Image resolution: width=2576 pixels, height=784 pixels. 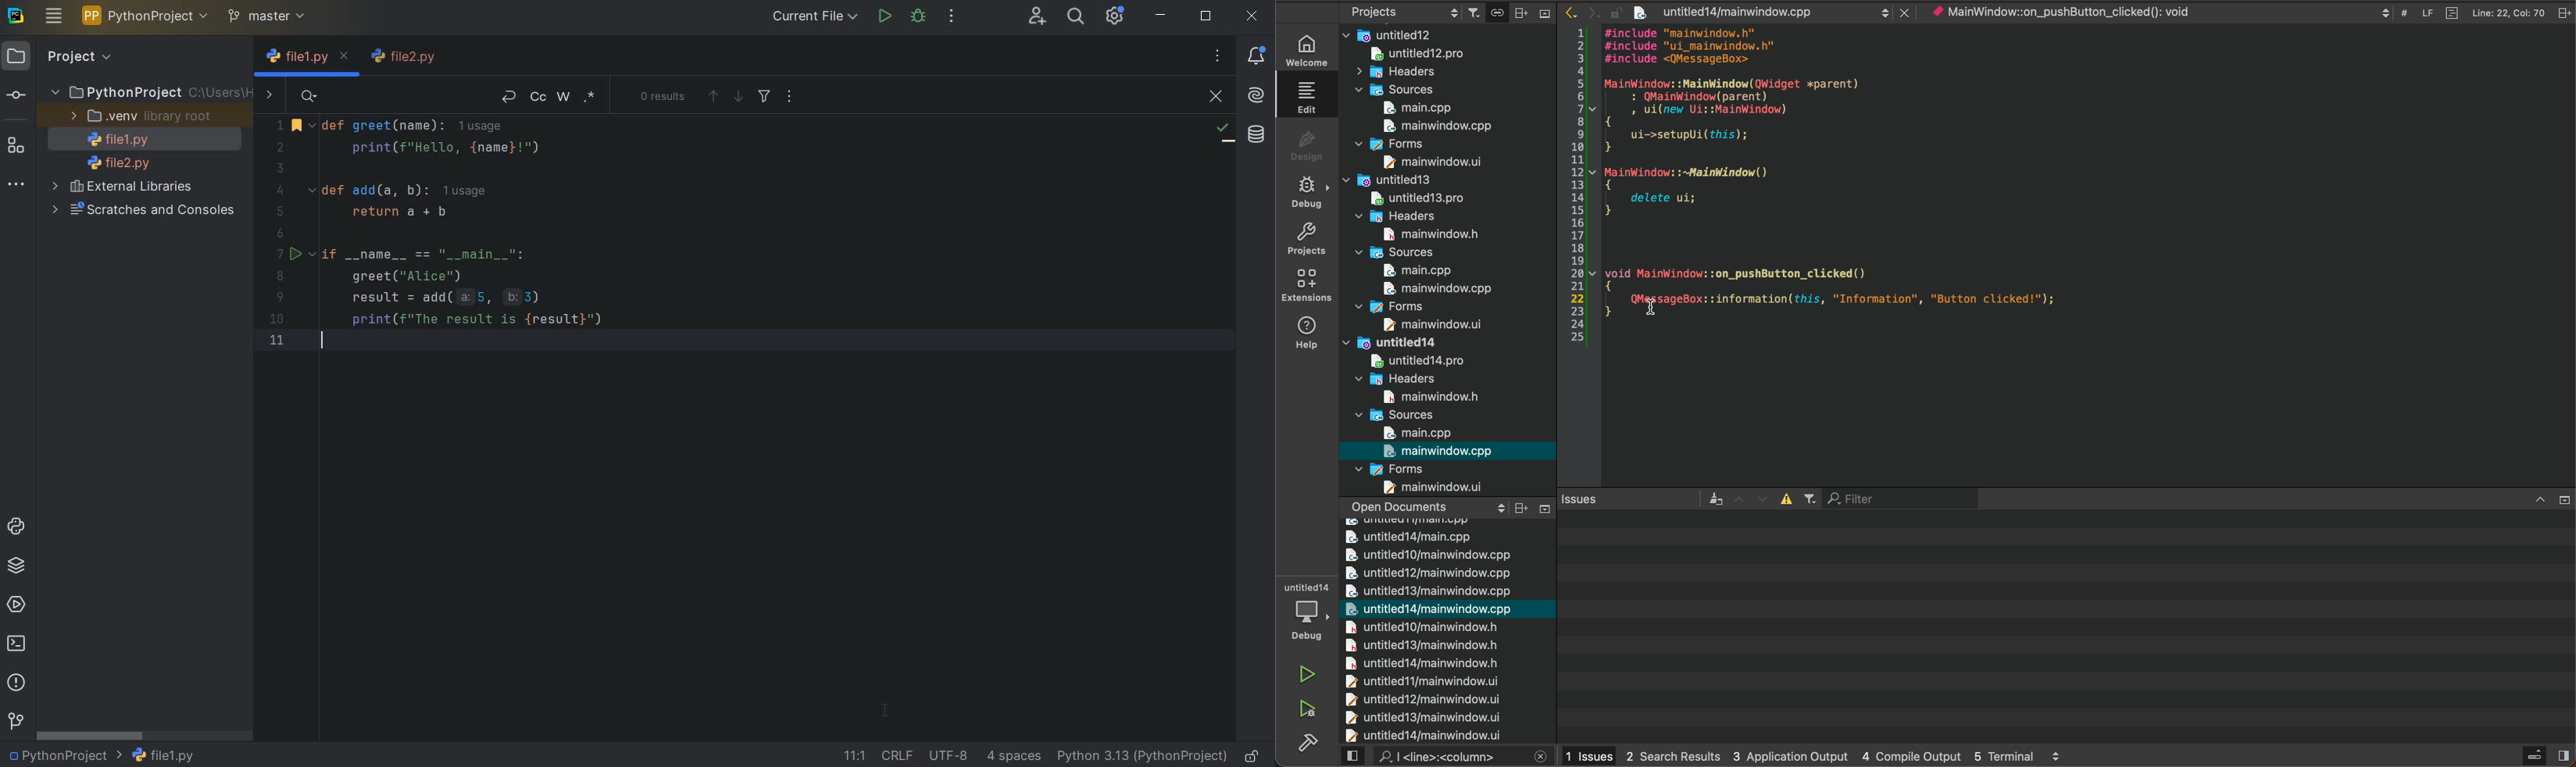 I want to click on forms, so click(x=1400, y=468).